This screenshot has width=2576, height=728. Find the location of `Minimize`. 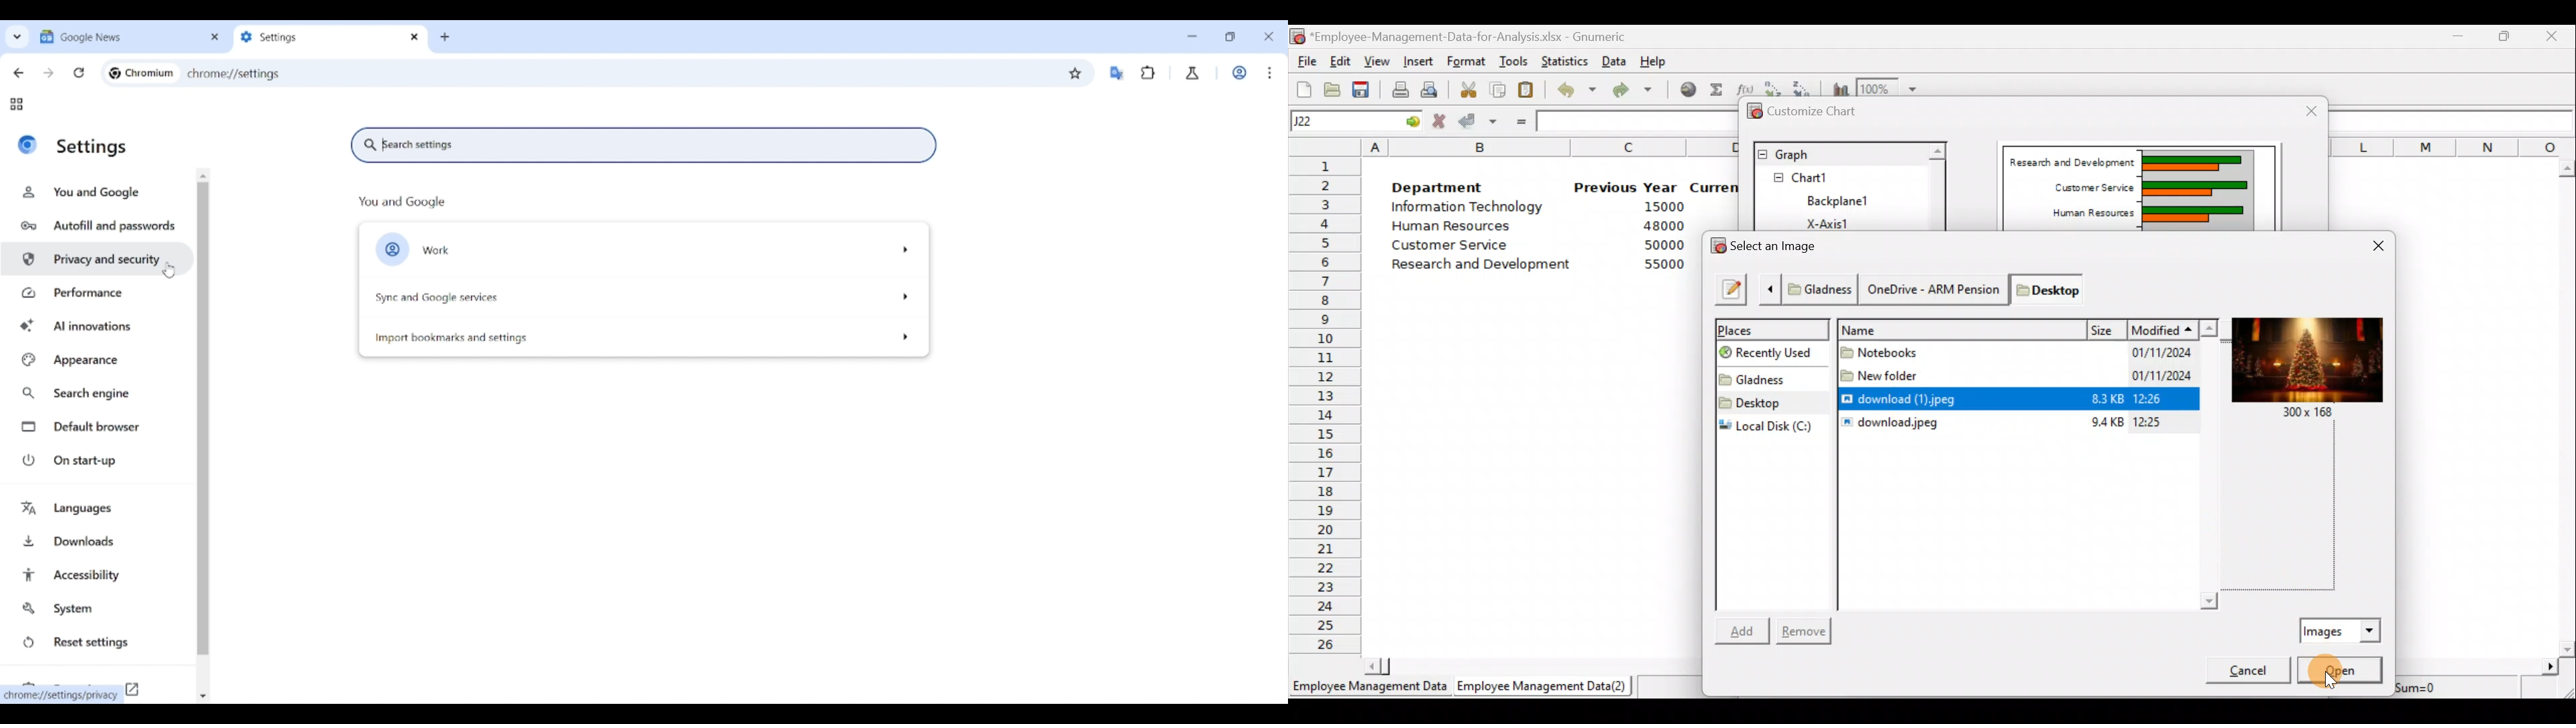

Minimize is located at coordinates (1192, 36).